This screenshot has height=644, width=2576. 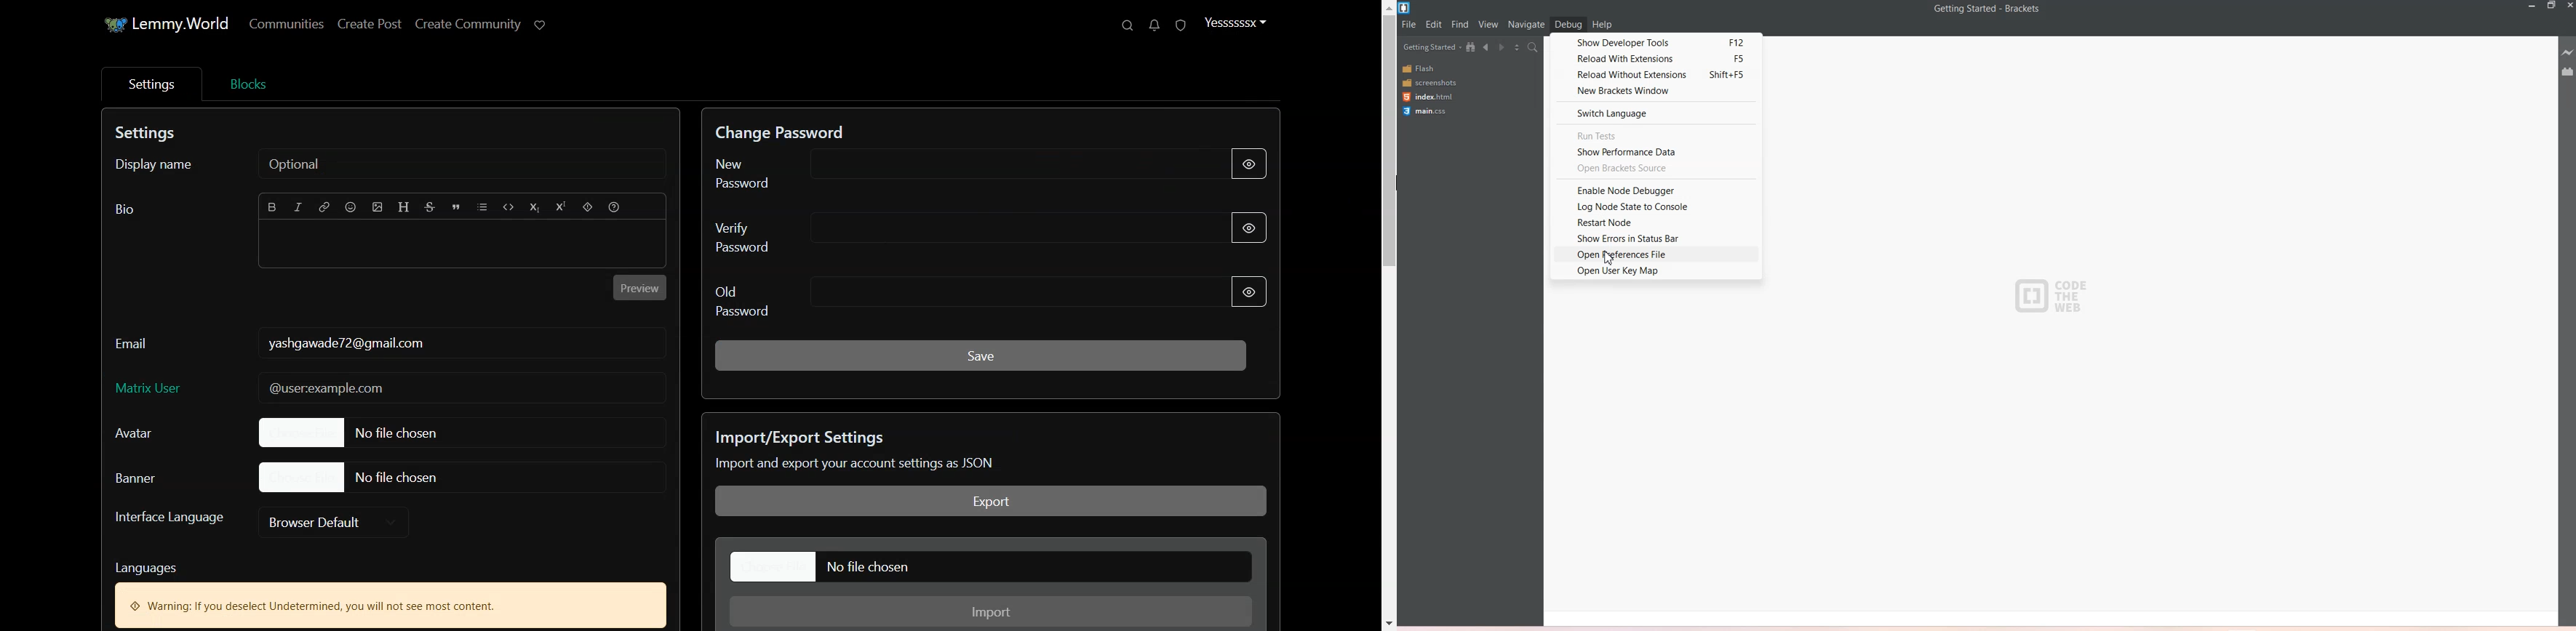 I want to click on Display name, so click(x=392, y=164).